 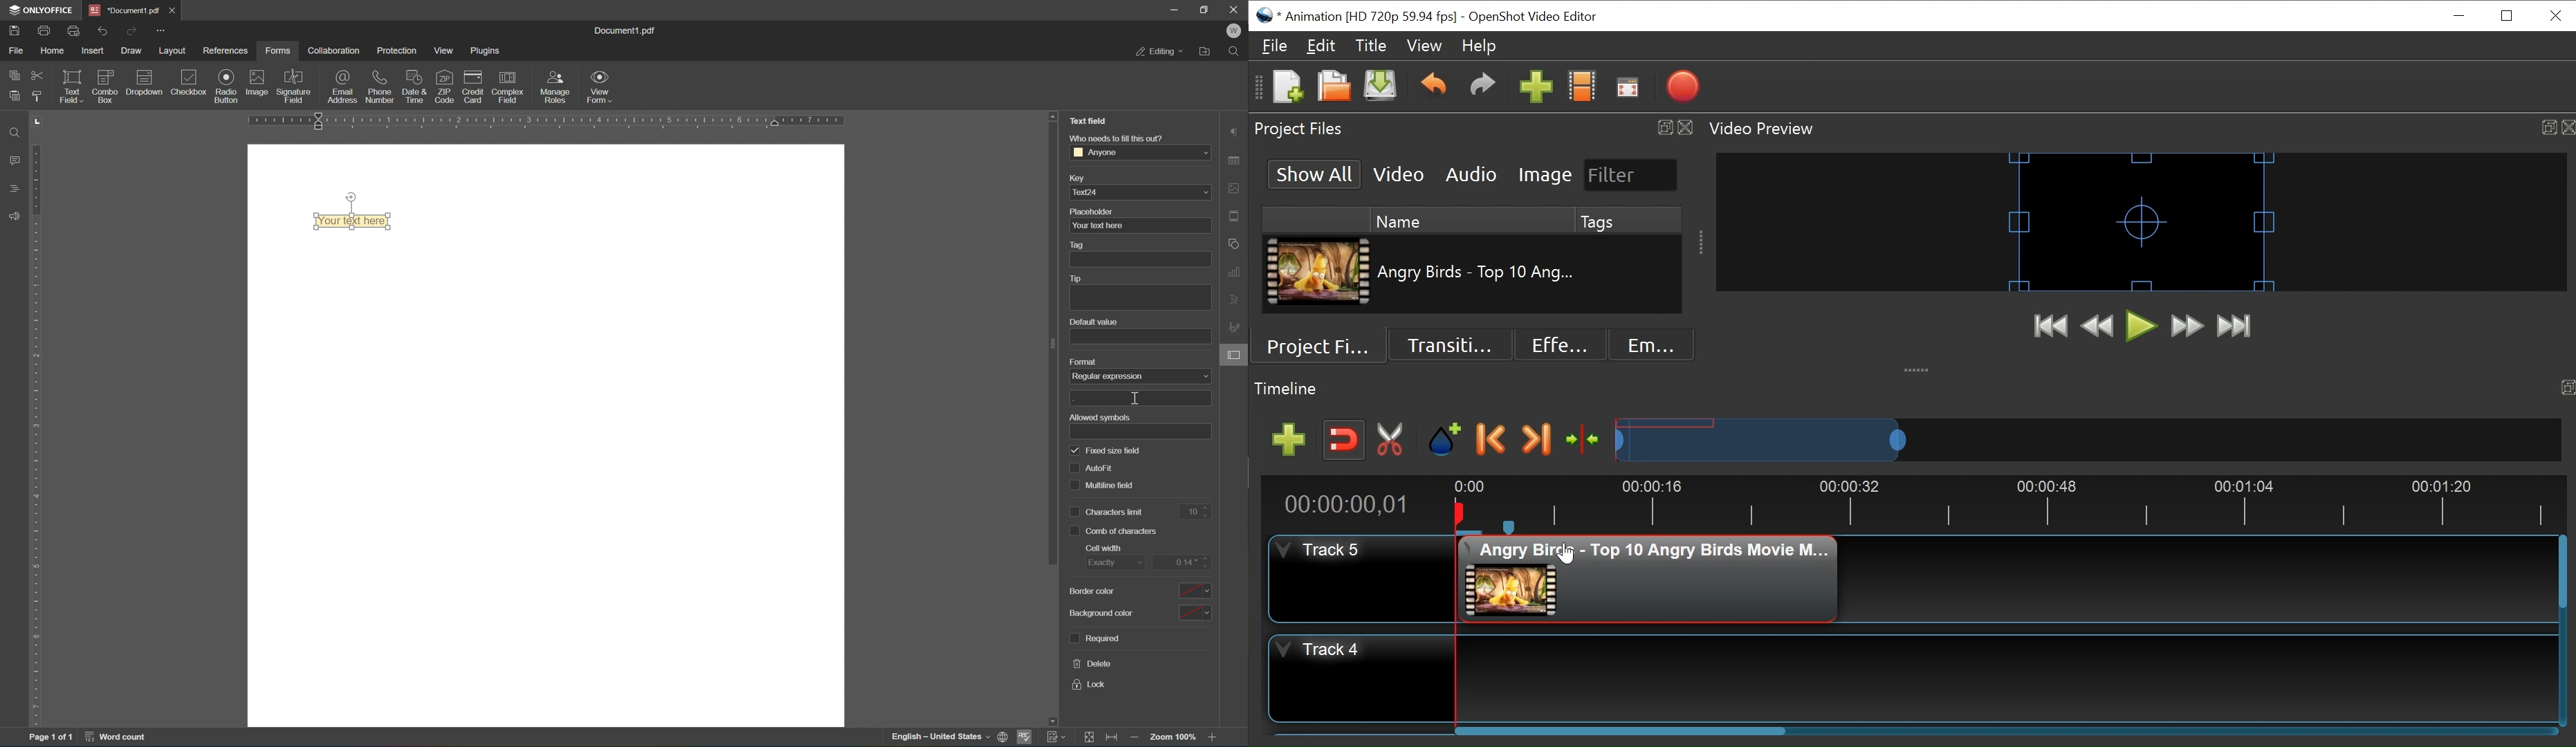 What do you see at coordinates (1199, 512) in the screenshot?
I see `10` at bounding box center [1199, 512].